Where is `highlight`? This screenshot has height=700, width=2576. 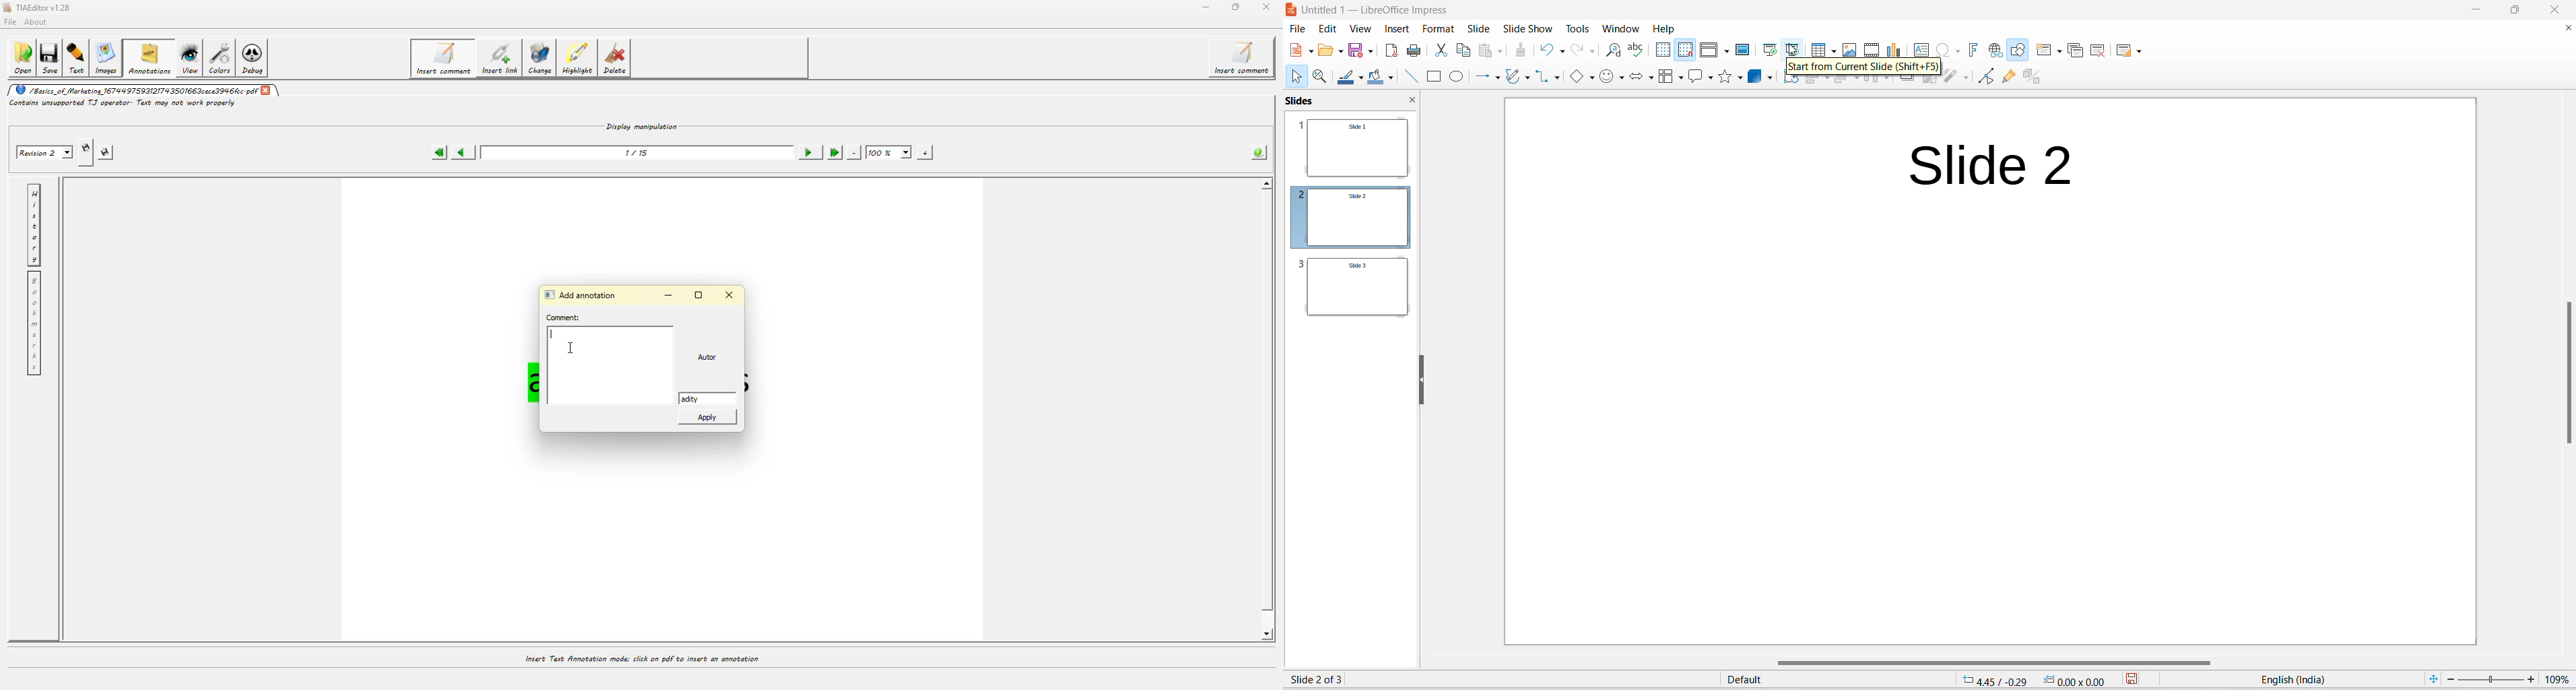 highlight is located at coordinates (580, 59).